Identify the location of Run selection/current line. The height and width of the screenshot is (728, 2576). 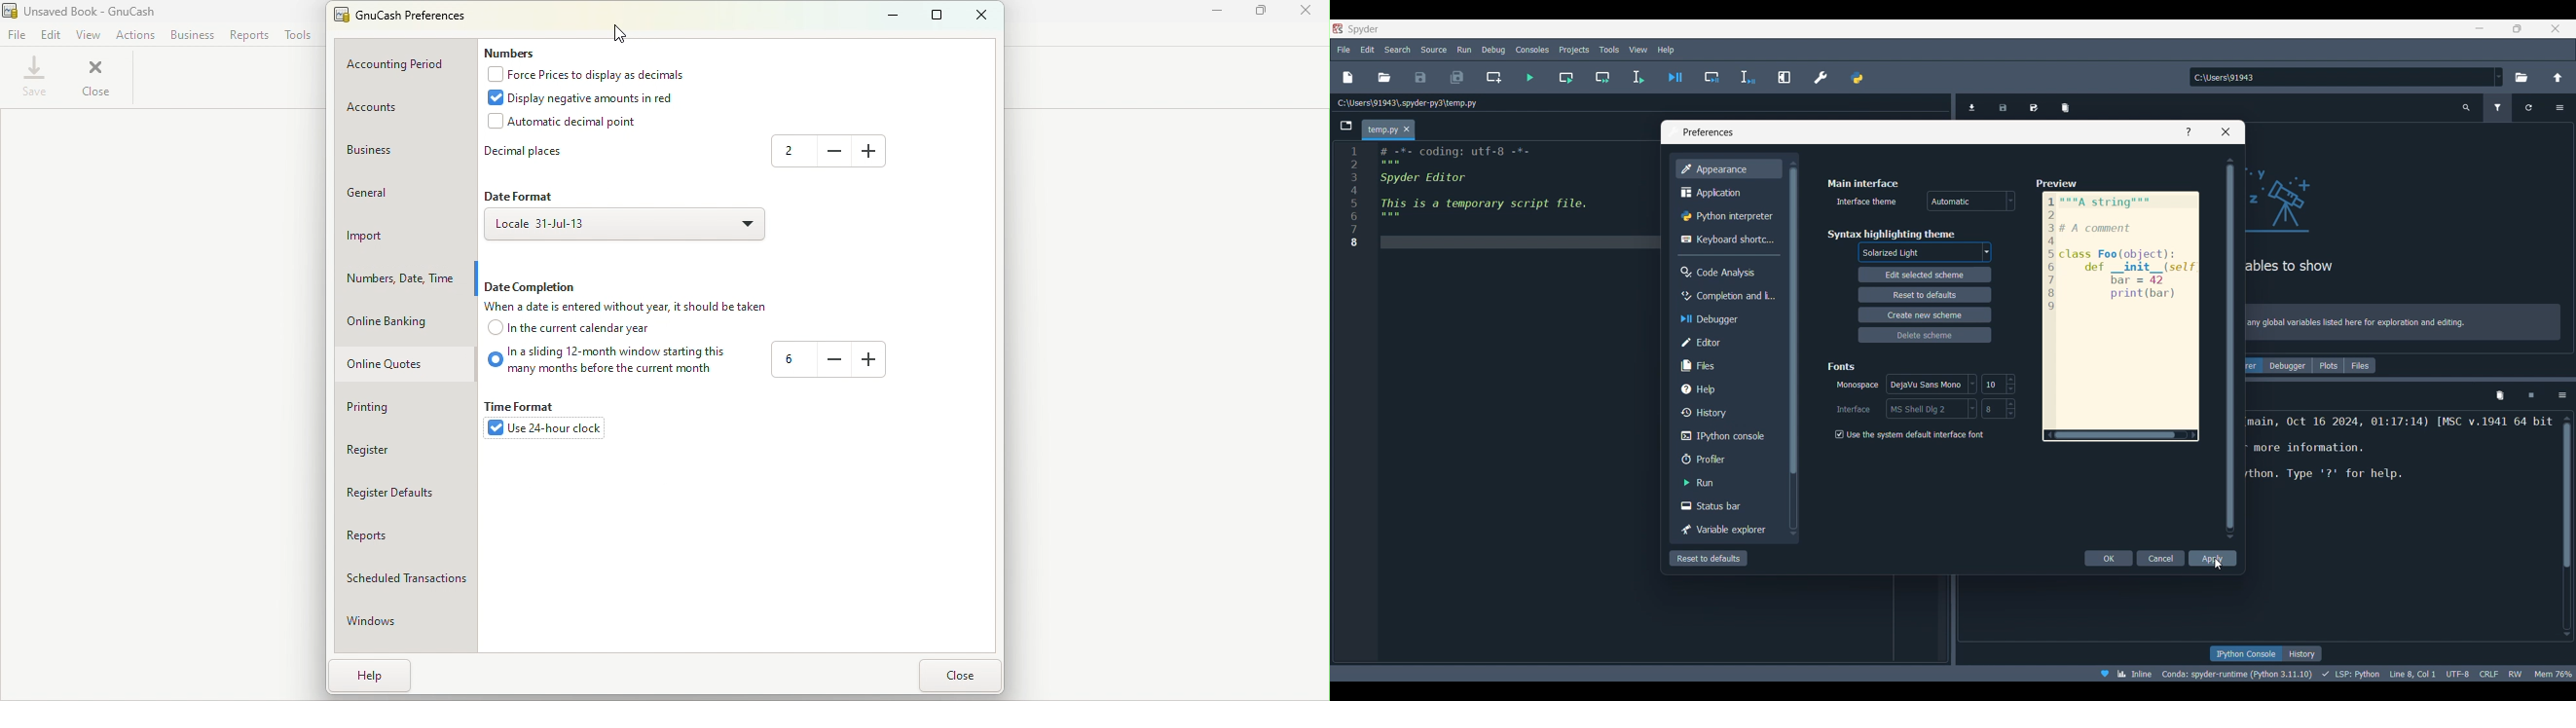
(1638, 77).